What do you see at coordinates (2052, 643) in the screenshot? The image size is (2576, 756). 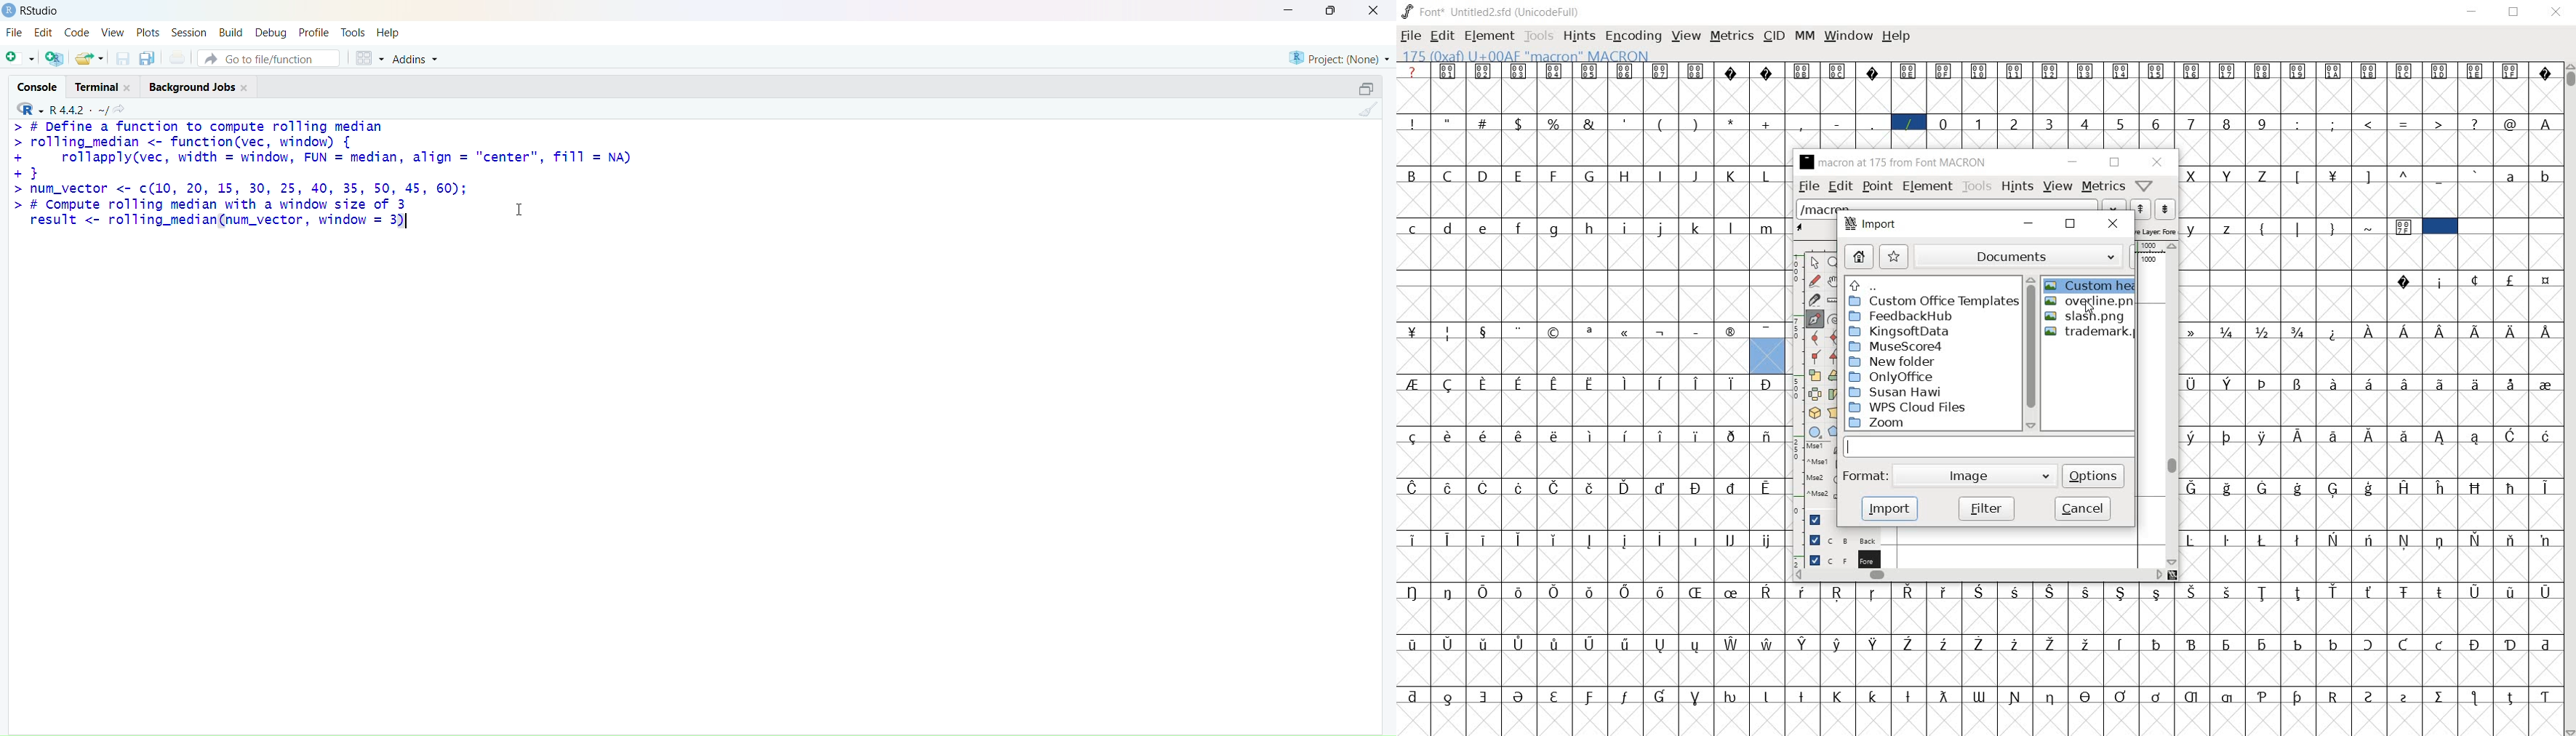 I see `Symbol` at bounding box center [2052, 643].